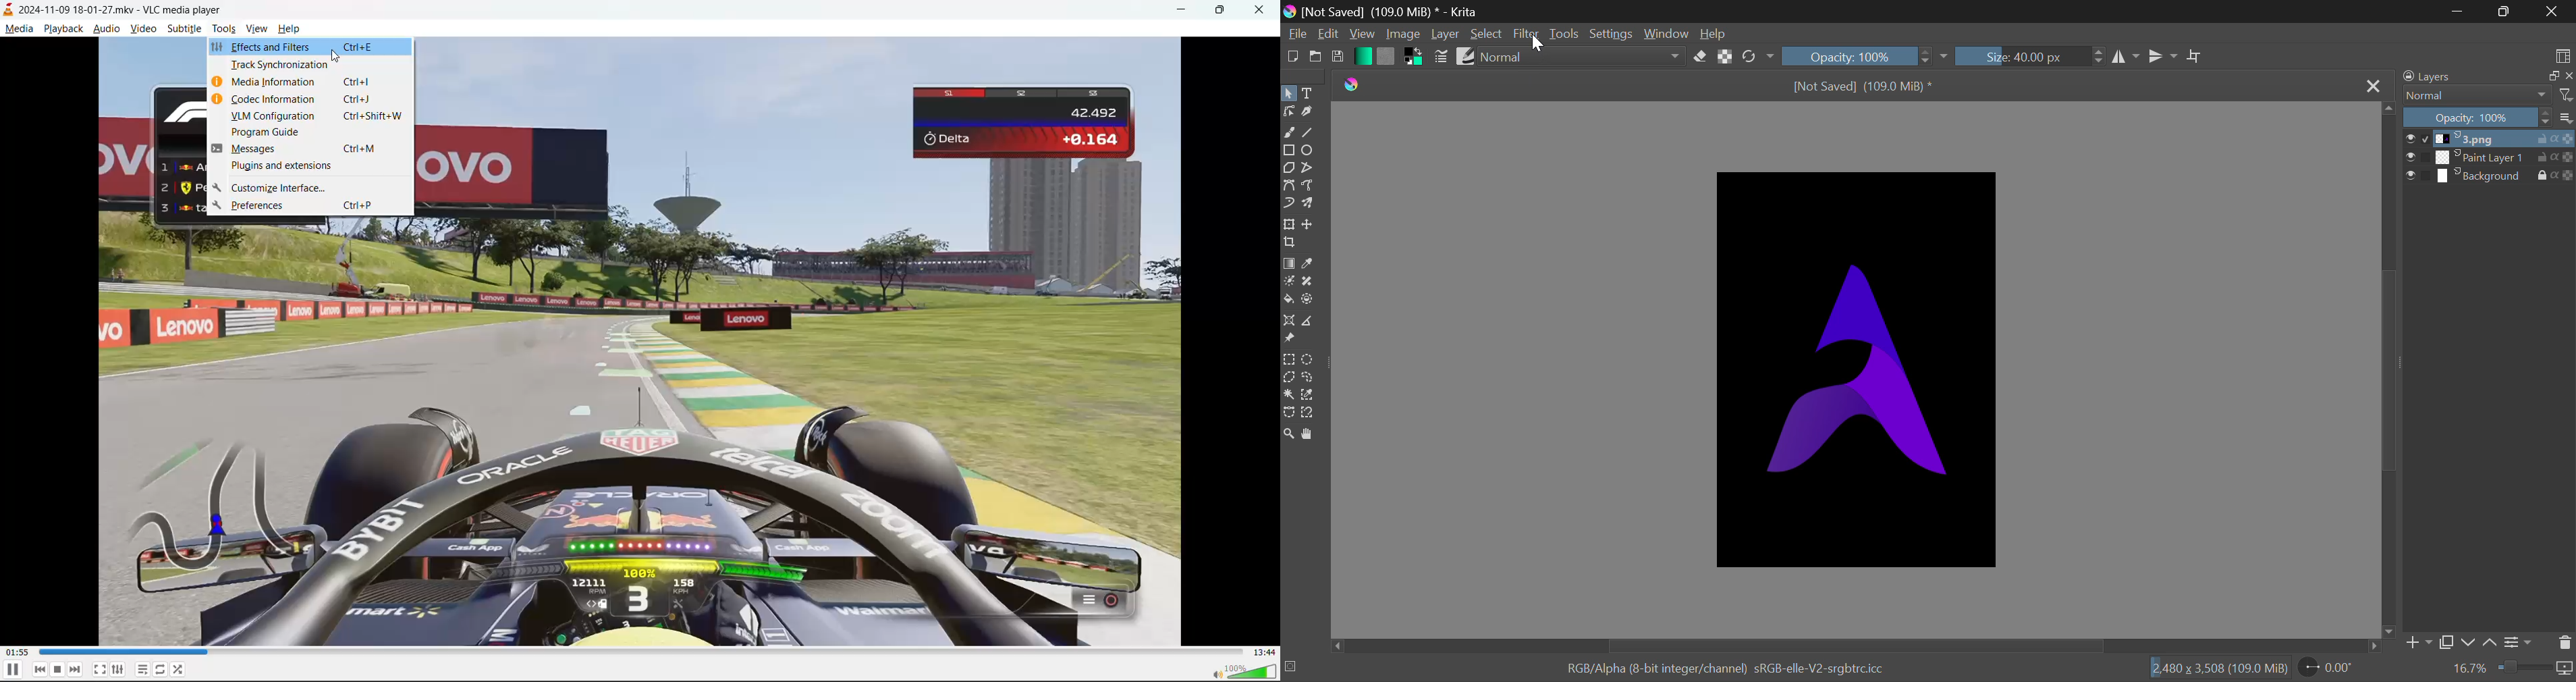  What do you see at coordinates (1237, 672) in the screenshot?
I see `volume` at bounding box center [1237, 672].